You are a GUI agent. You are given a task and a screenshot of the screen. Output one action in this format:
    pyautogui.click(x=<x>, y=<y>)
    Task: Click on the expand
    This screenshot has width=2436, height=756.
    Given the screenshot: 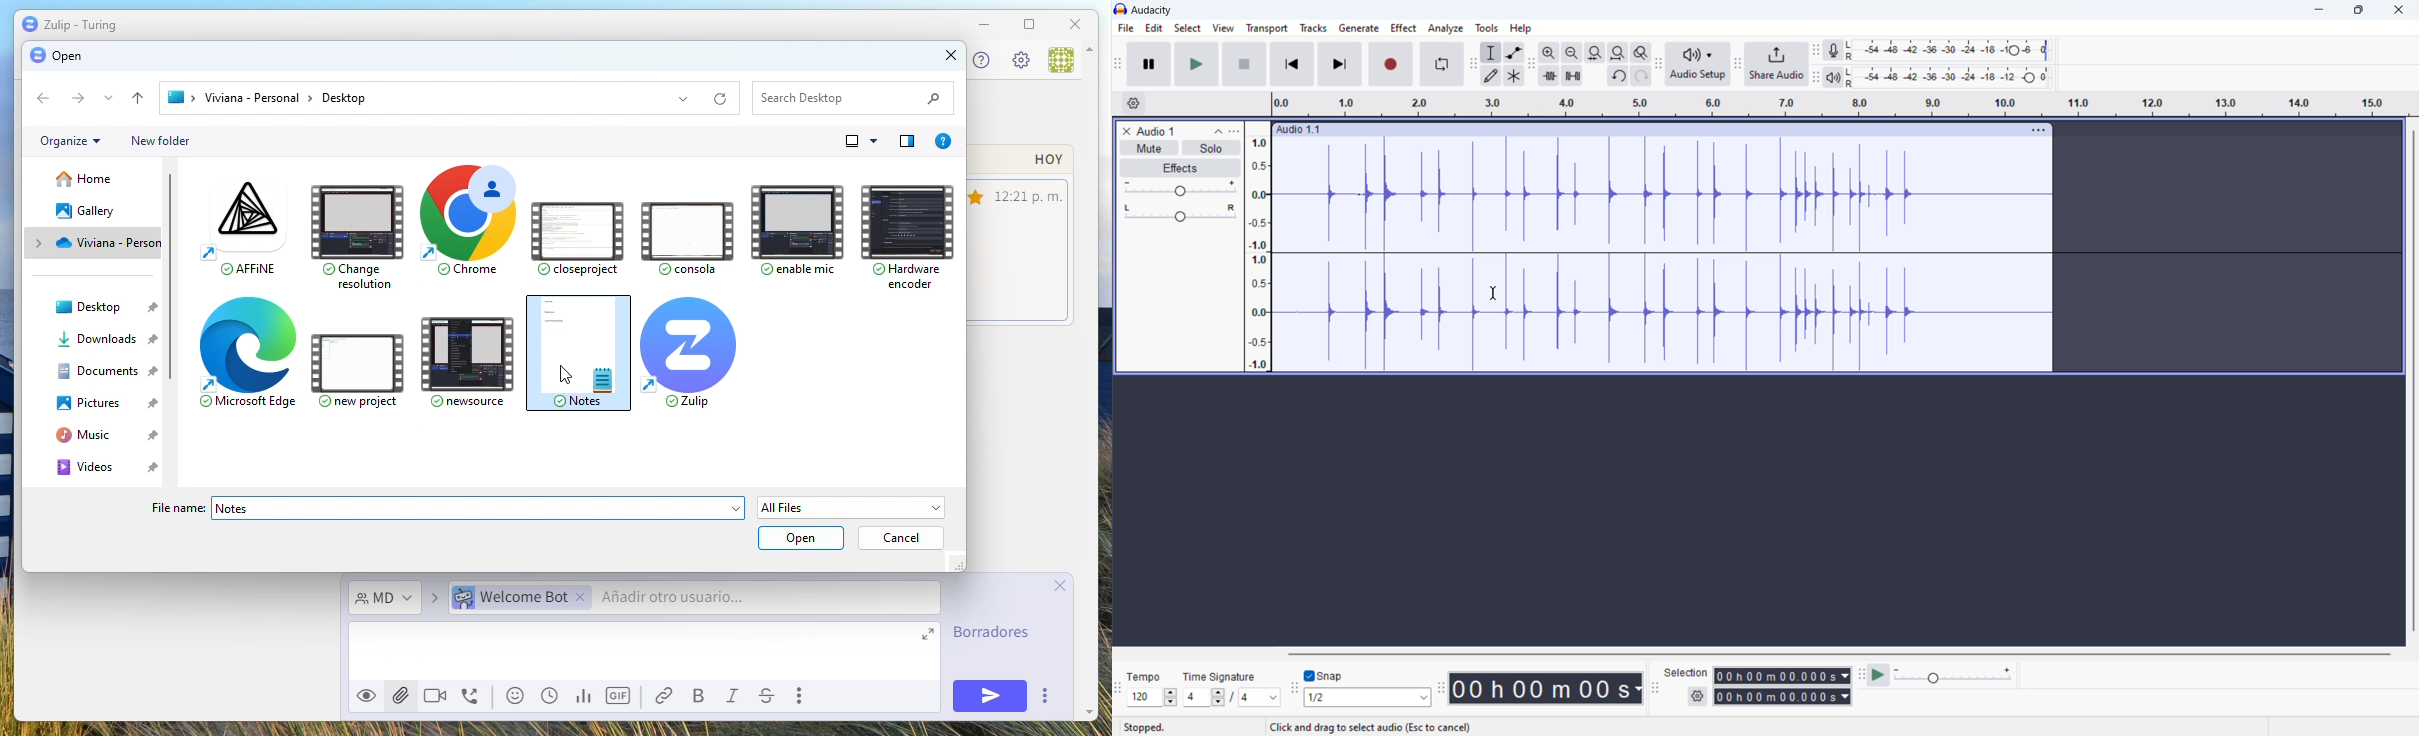 What is the action you would take?
    pyautogui.click(x=930, y=638)
    